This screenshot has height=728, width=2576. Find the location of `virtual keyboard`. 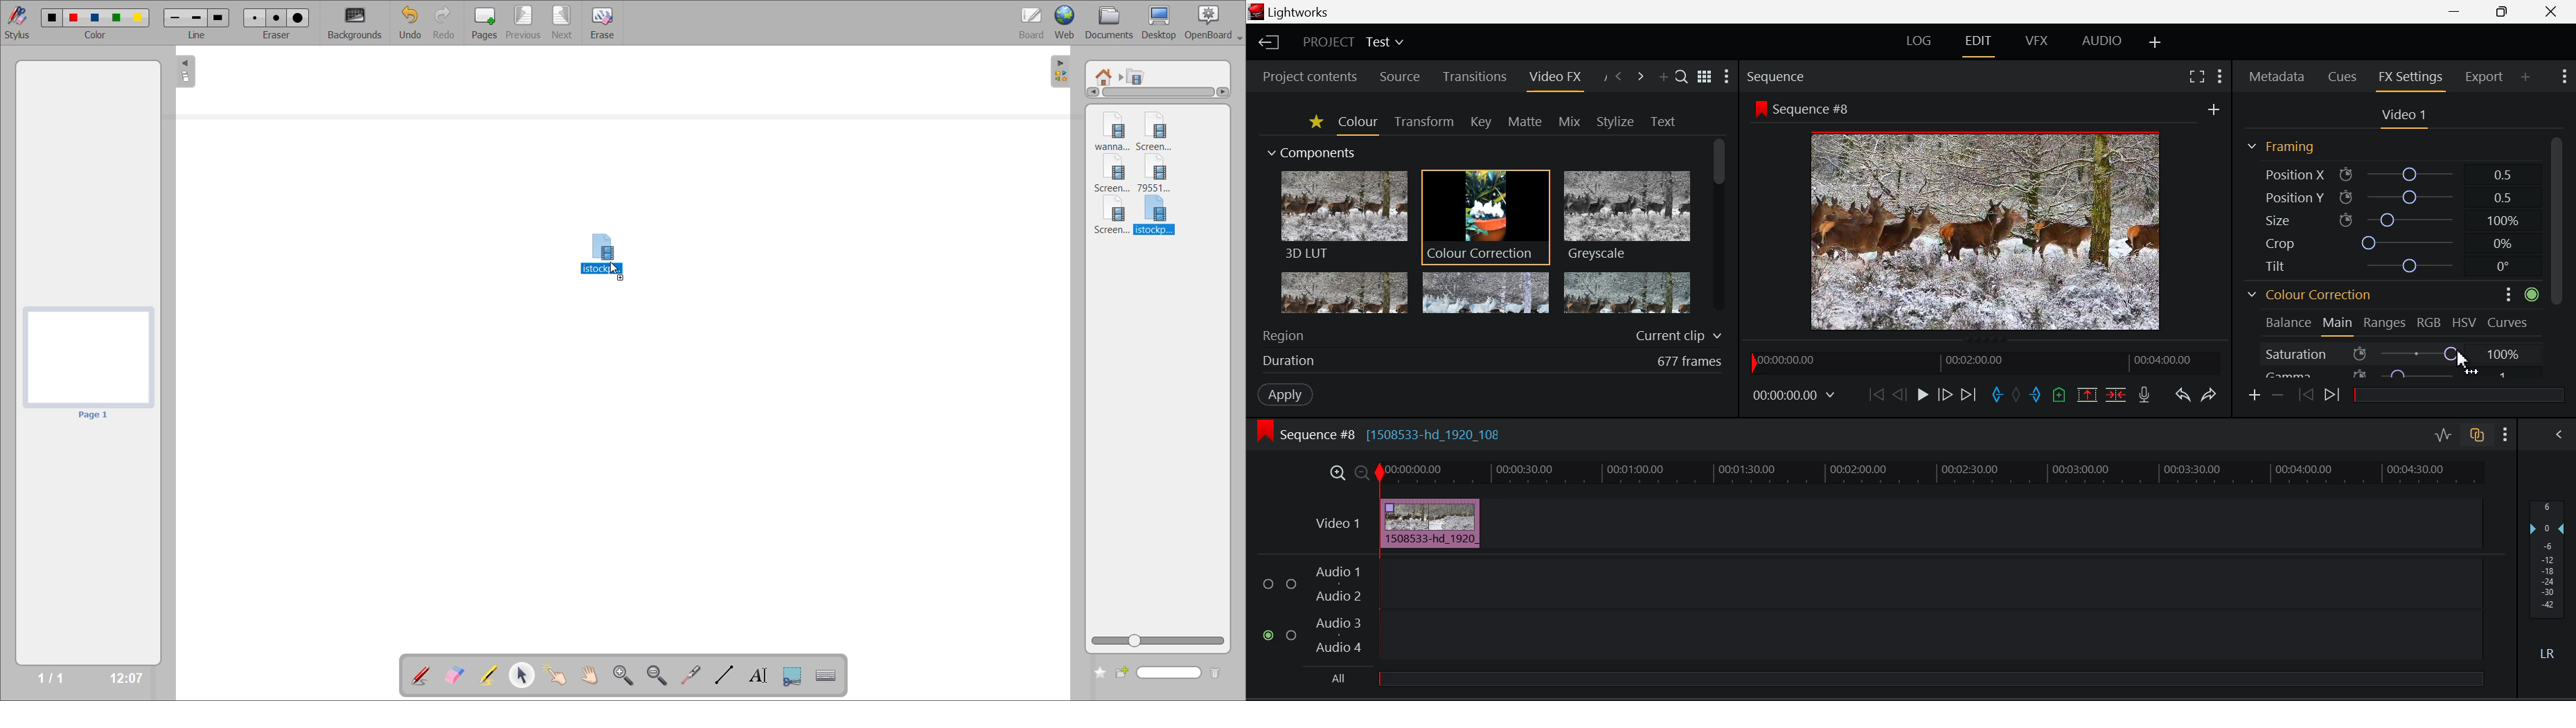

virtual keyboard is located at coordinates (830, 677).